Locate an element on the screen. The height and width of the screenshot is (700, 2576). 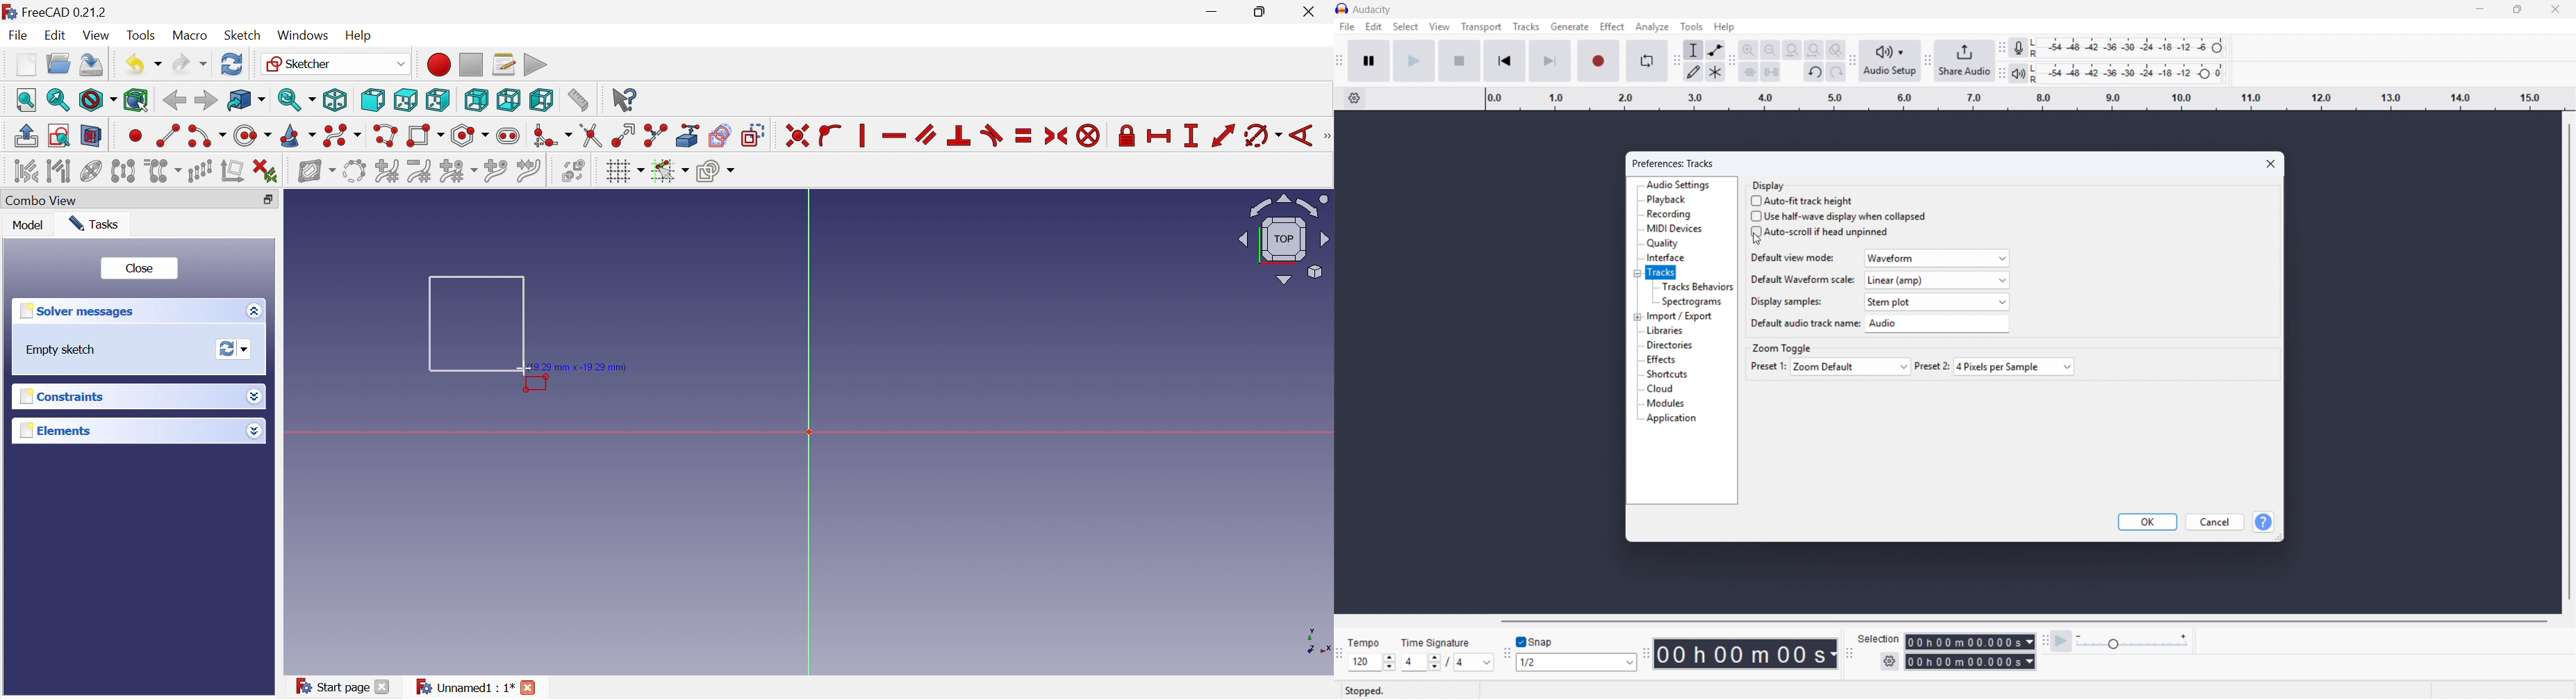
Right is located at coordinates (436, 99).